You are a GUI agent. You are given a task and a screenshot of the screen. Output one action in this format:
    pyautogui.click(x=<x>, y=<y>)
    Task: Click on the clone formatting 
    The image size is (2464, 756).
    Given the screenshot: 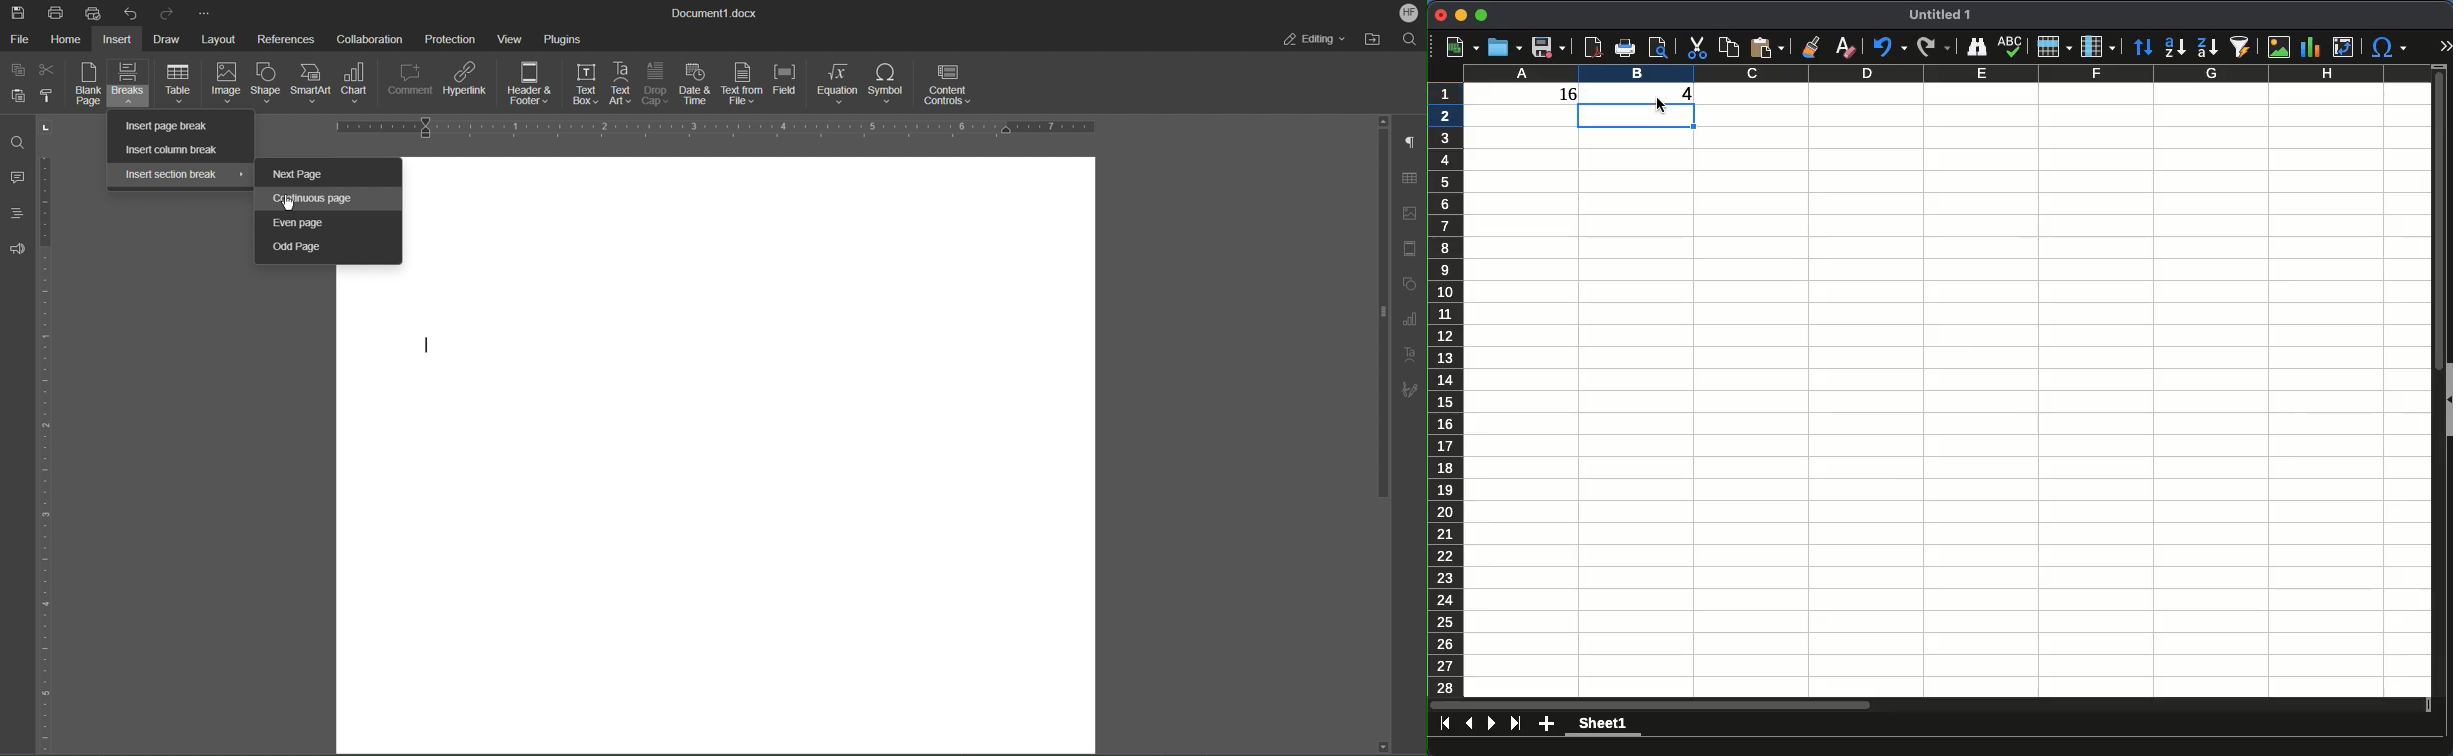 What is the action you would take?
    pyautogui.click(x=1810, y=46)
    